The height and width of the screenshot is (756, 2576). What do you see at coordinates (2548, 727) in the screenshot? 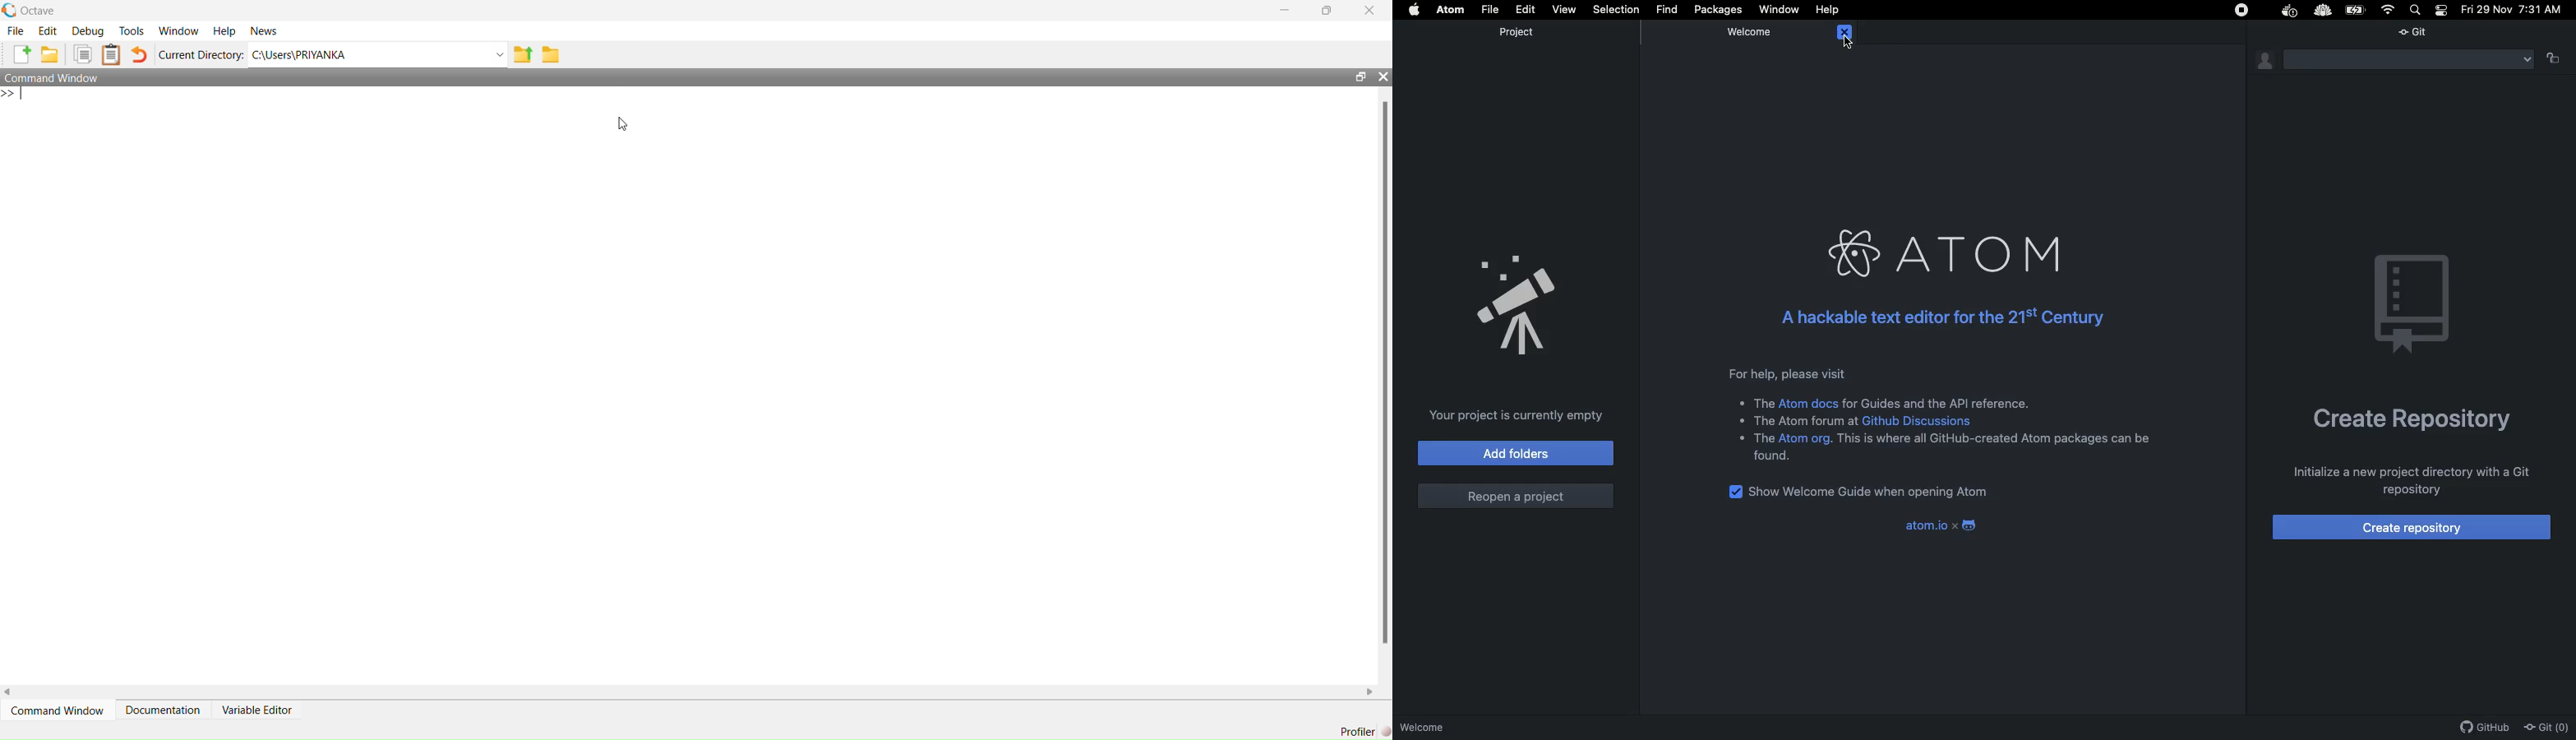
I see `Git (0)` at bounding box center [2548, 727].